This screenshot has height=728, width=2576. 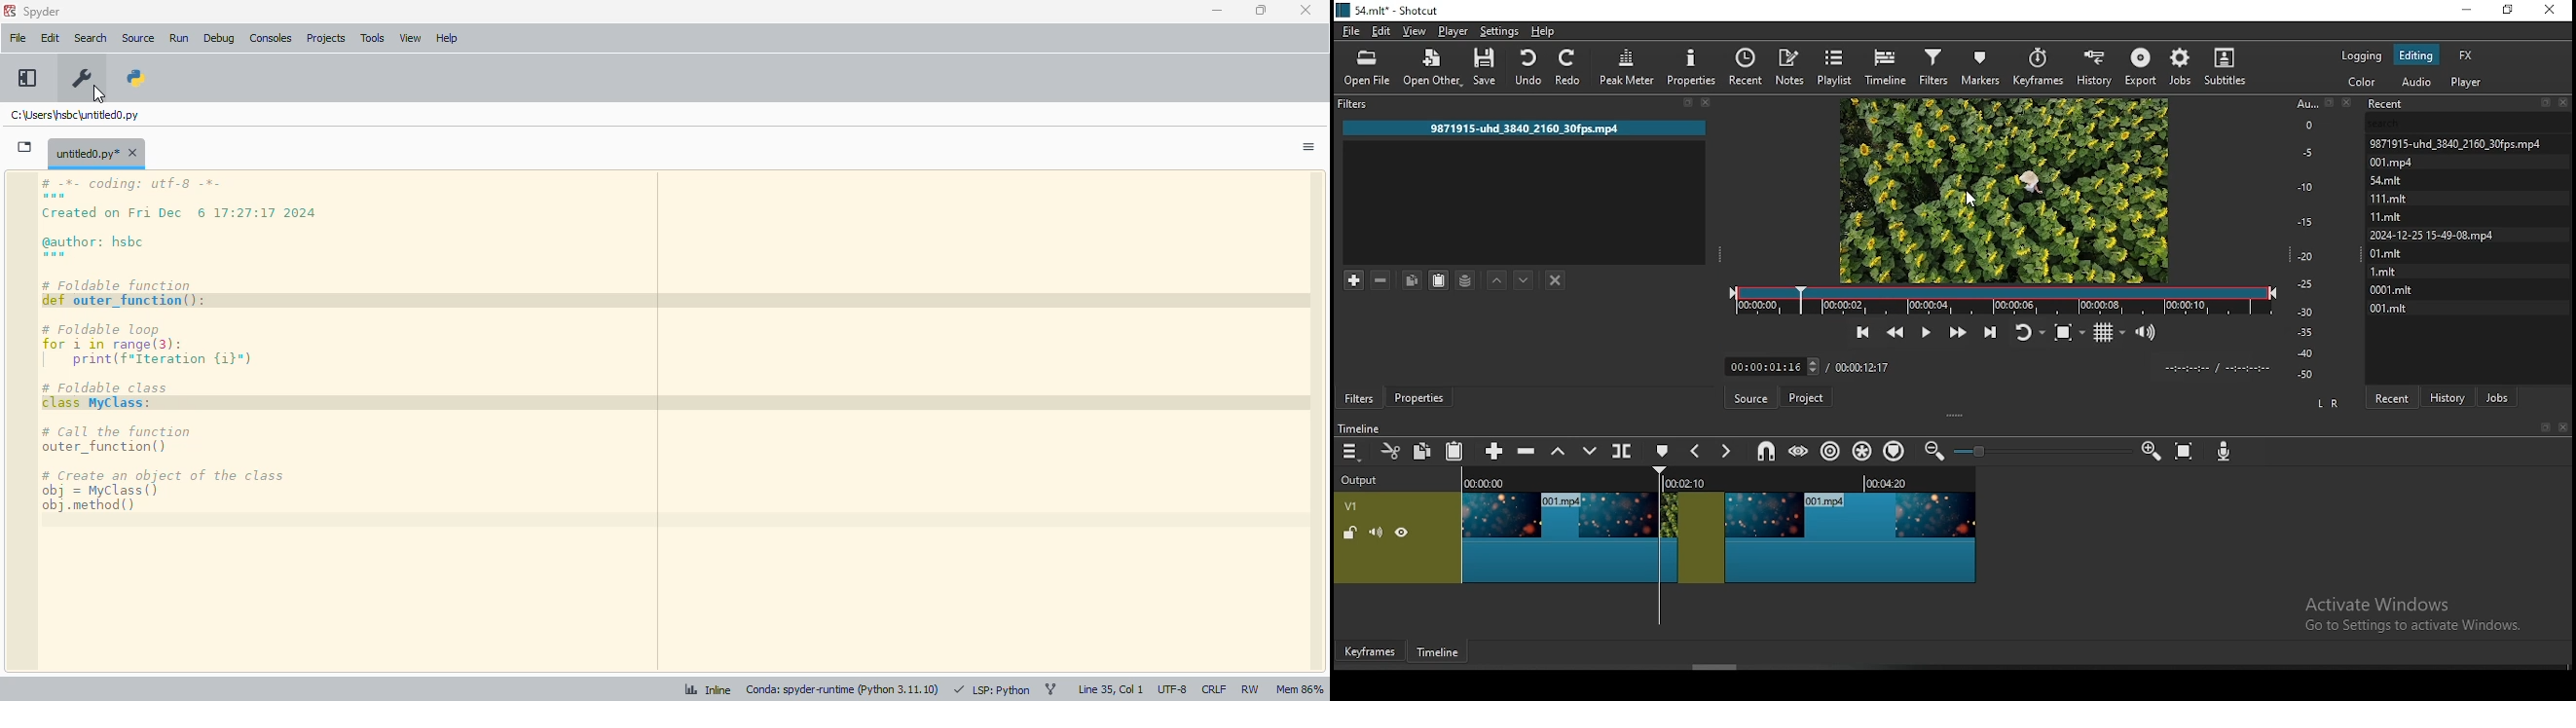 What do you see at coordinates (1488, 68) in the screenshot?
I see `save` at bounding box center [1488, 68].